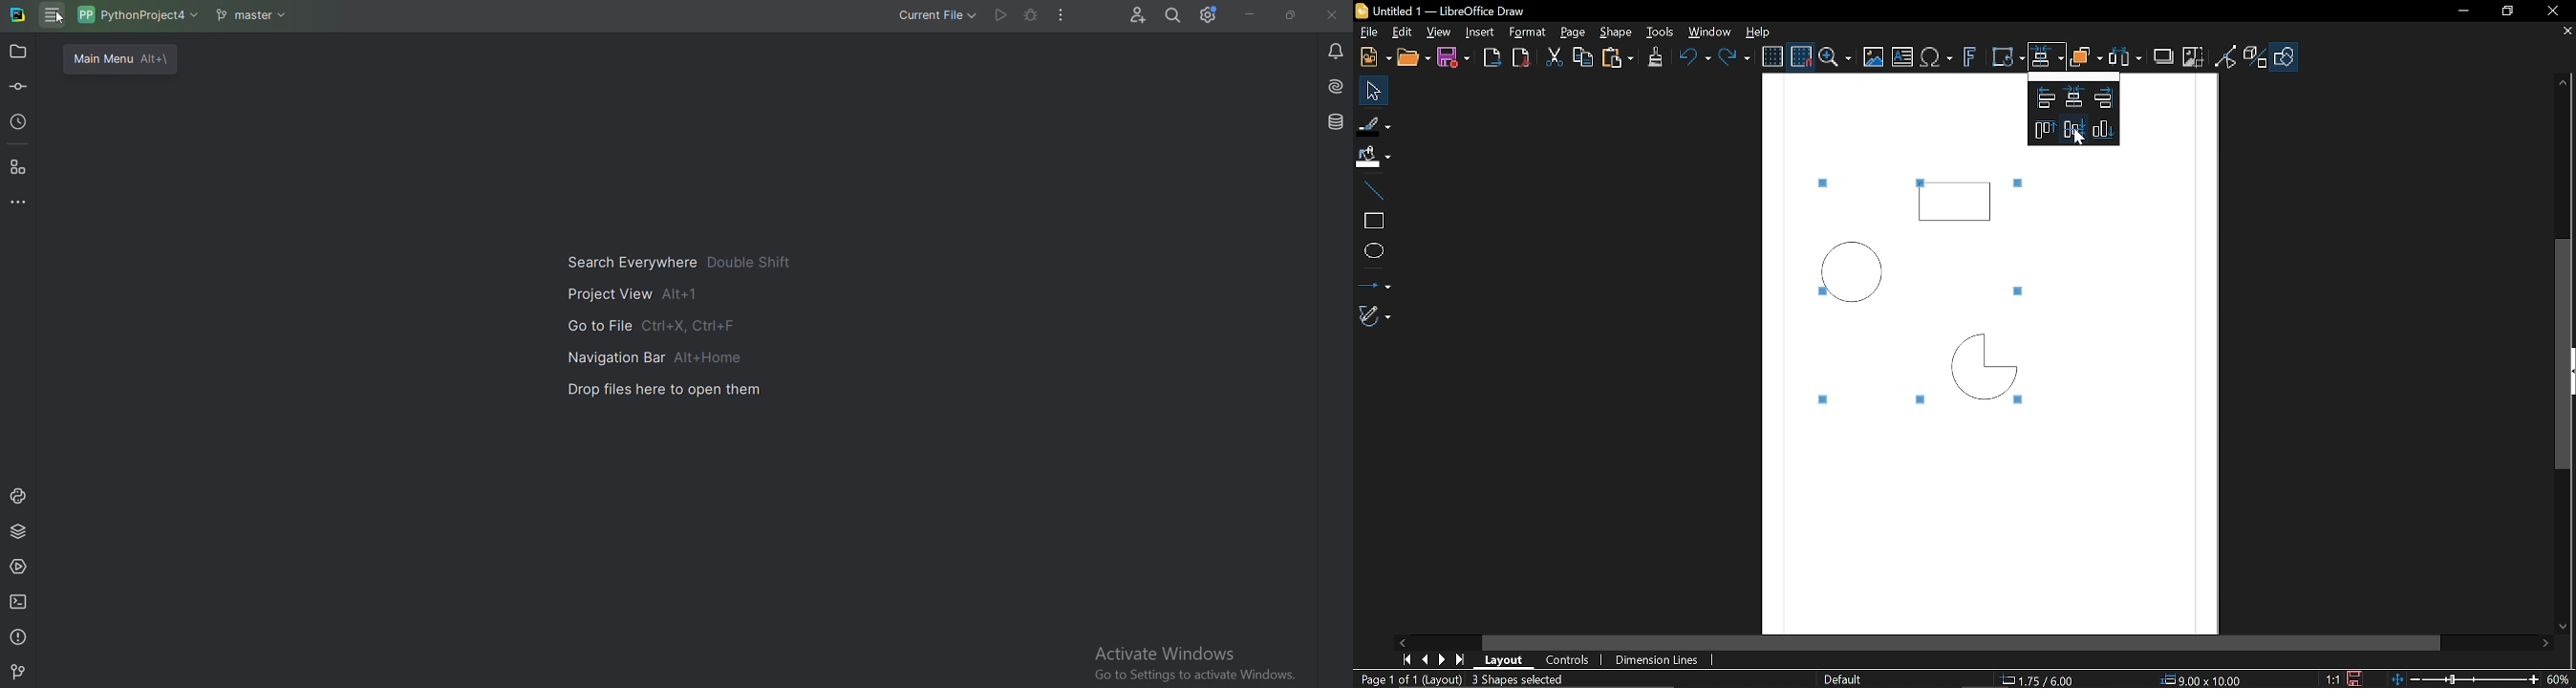 This screenshot has height=700, width=2576. Describe the element at coordinates (2011, 290) in the screenshot. I see `Tiny square marked around the selected objects` at that location.